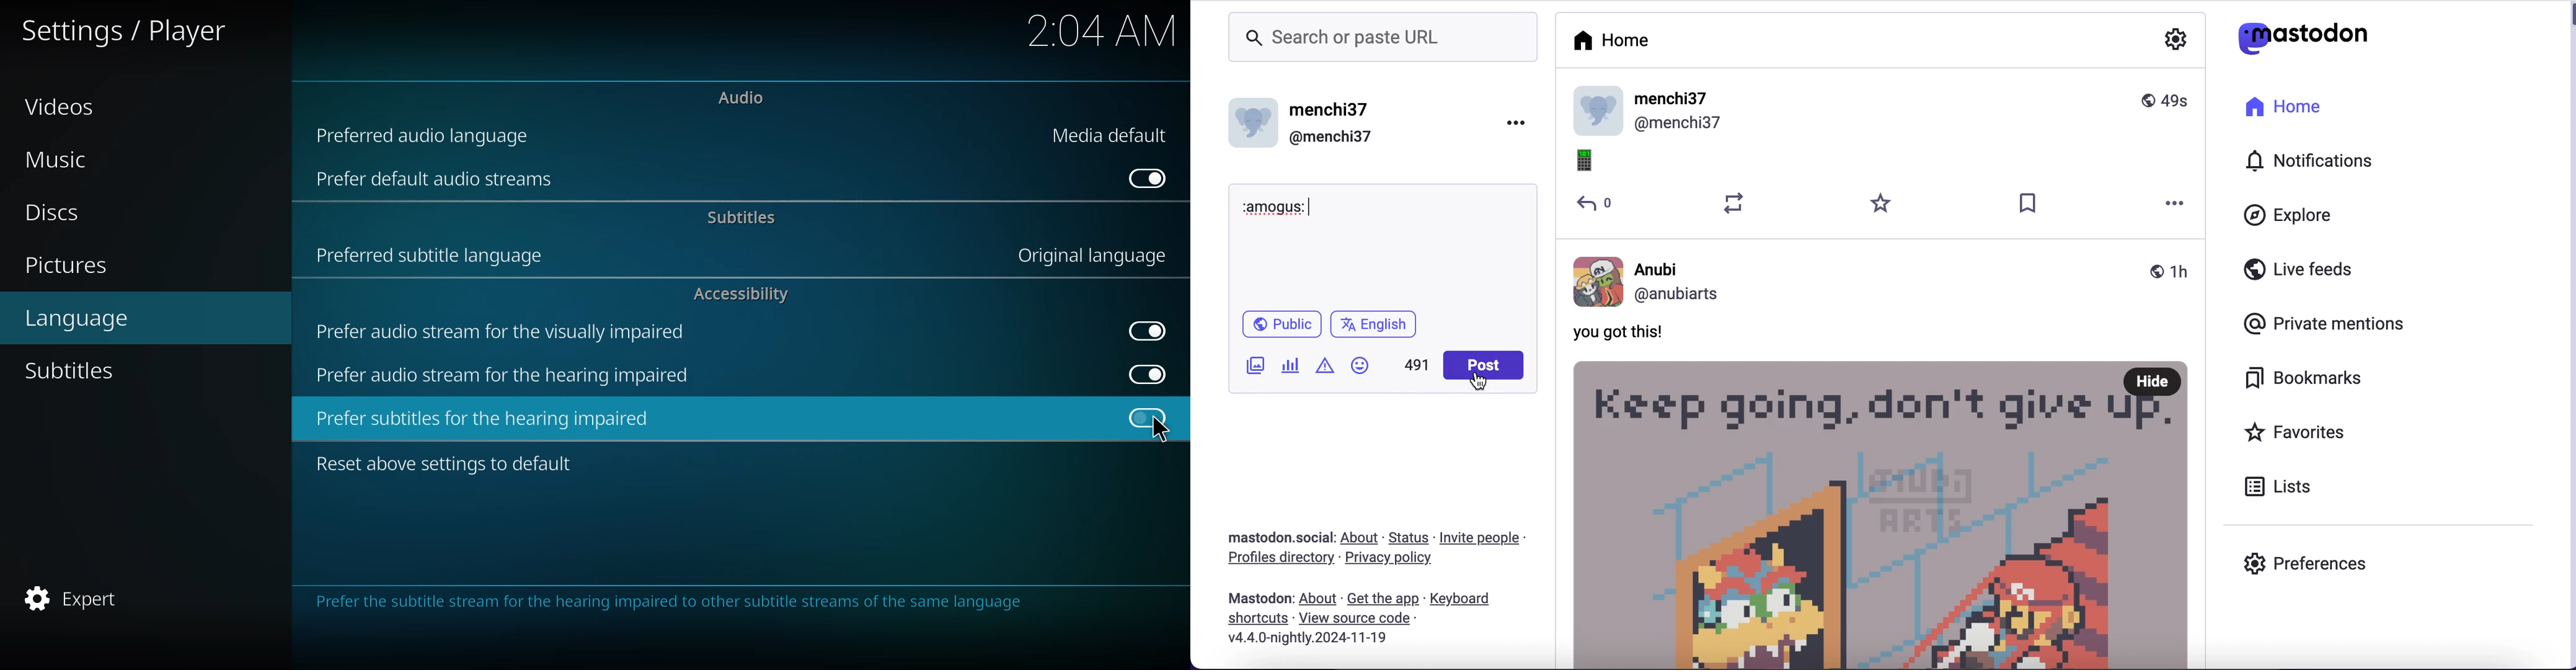 The image size is (2576, 672). Describe the element at coordinates (68, 264) in the screenshot. I see `pictures` at that location.